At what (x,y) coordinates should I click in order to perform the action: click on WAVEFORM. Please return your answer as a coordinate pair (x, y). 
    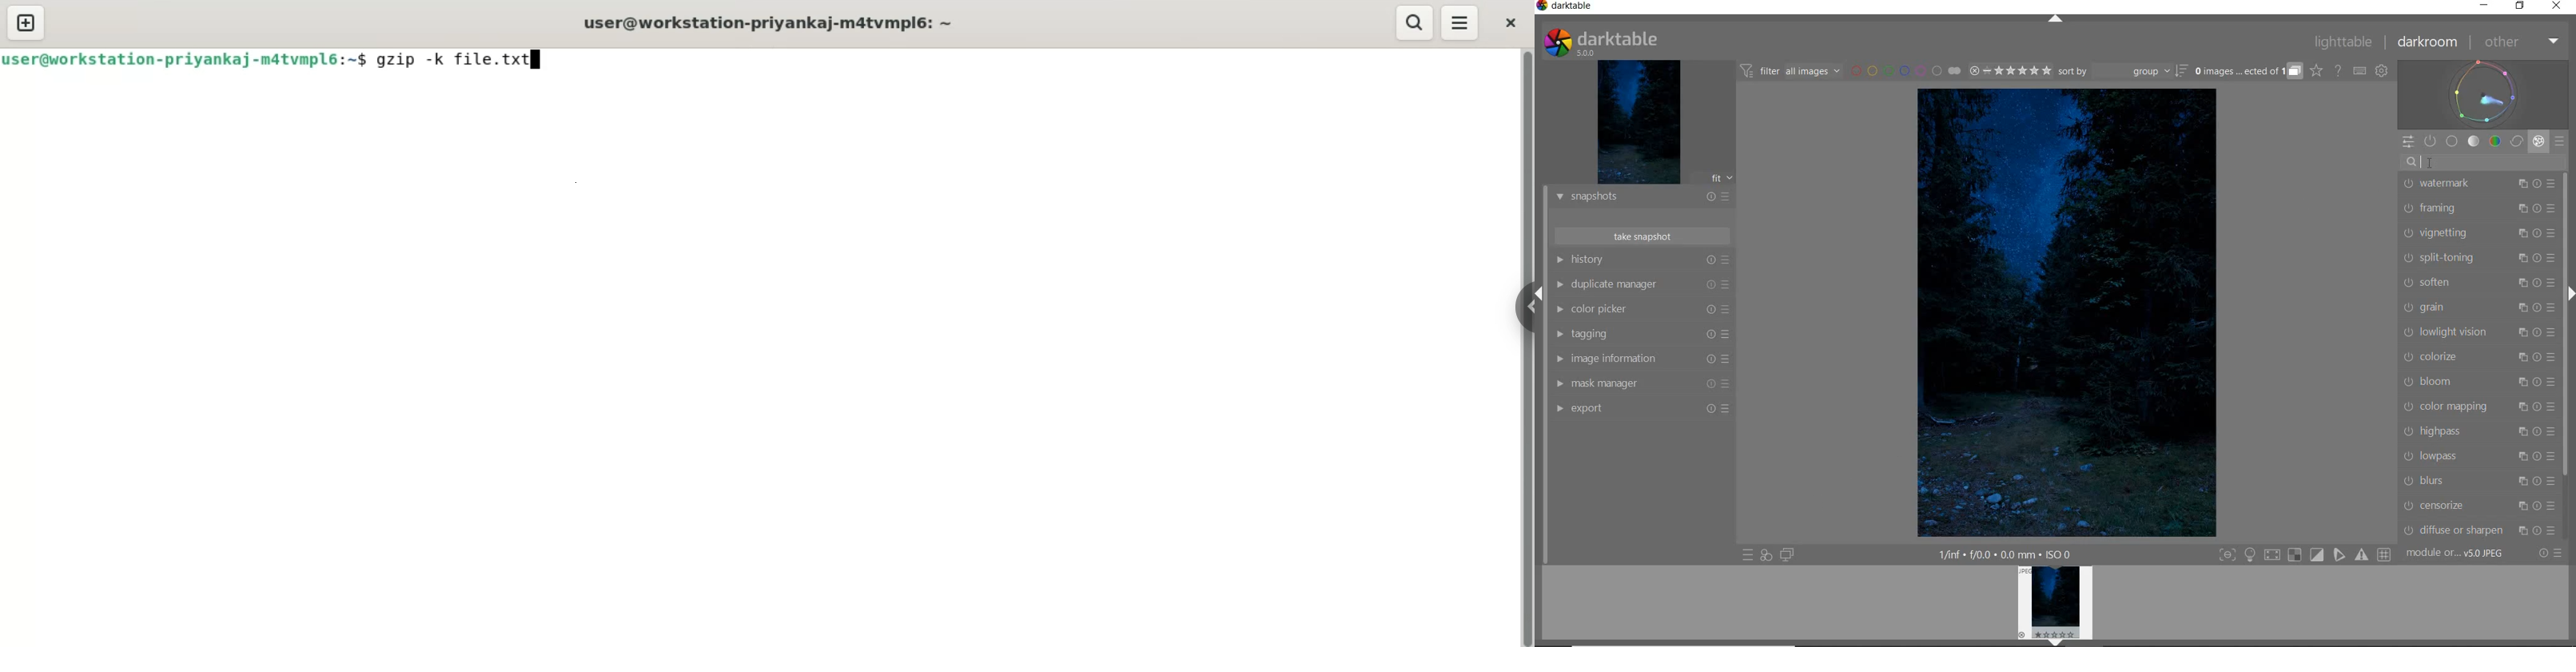
    Looking at the image, I should click on (2483, 94).